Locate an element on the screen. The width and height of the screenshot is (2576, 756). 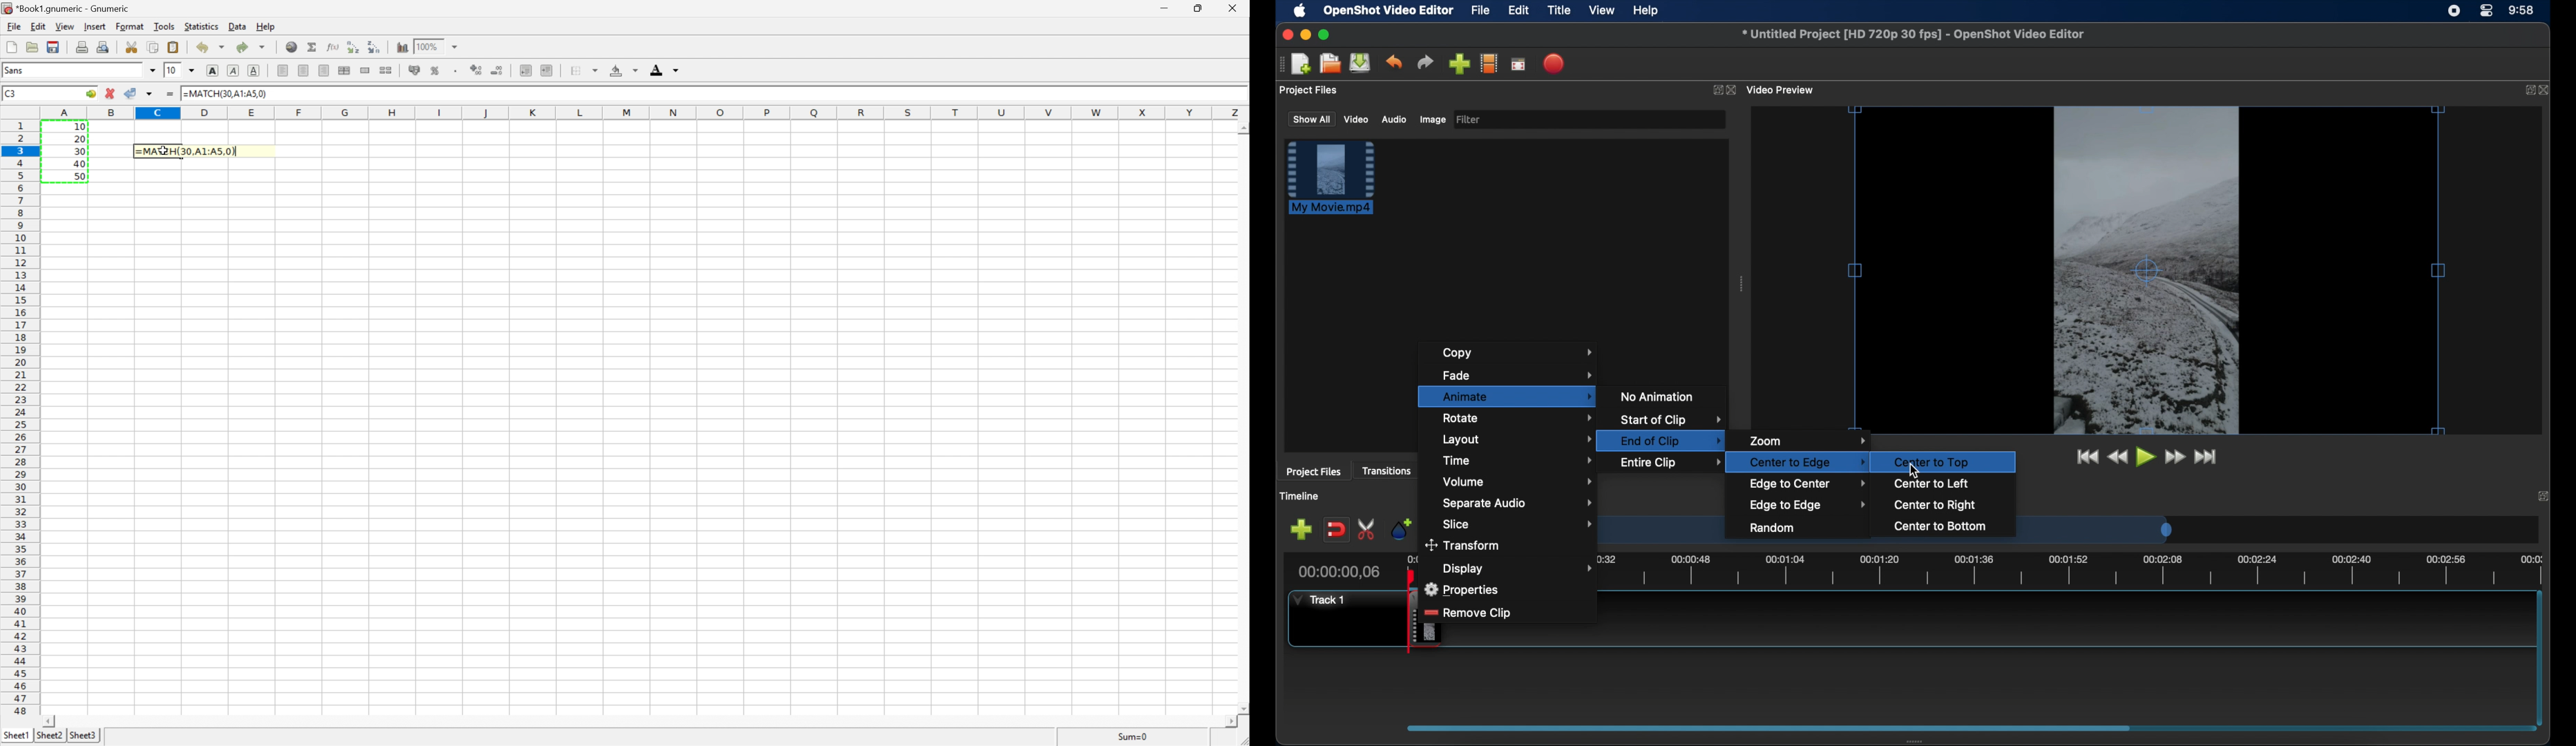
zoom menu is located at coordinates (1809, 440).